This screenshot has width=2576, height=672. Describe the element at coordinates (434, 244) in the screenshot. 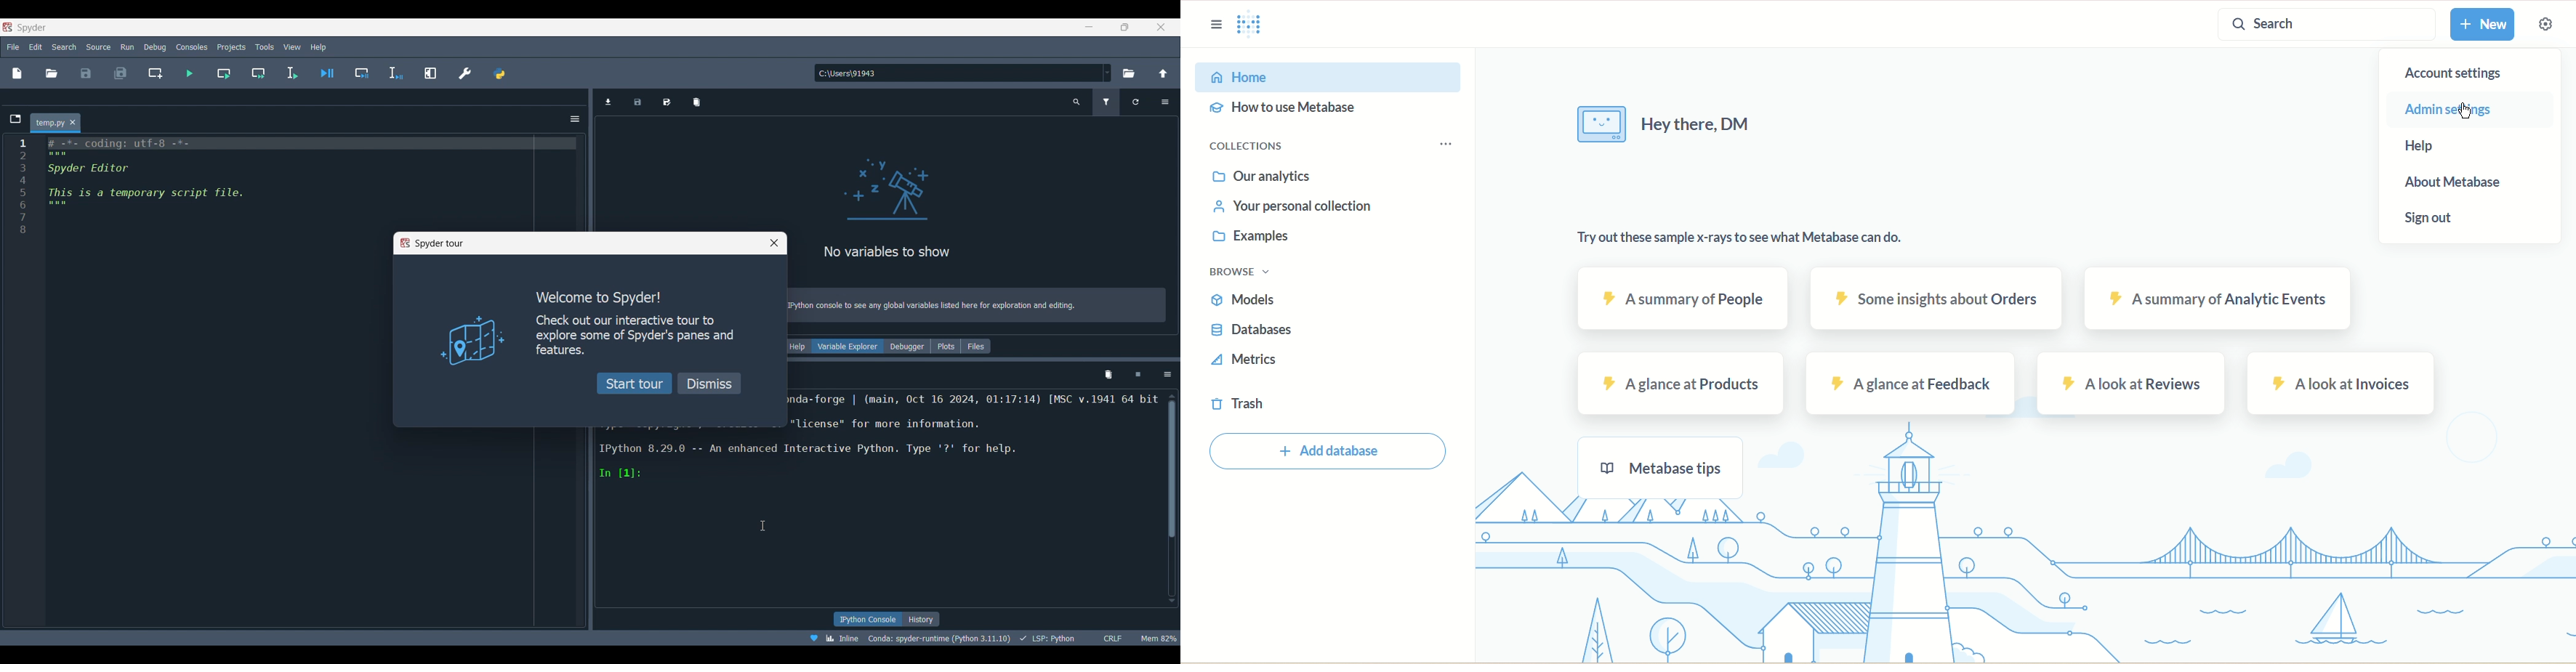

I see `spyder tour` at that location.